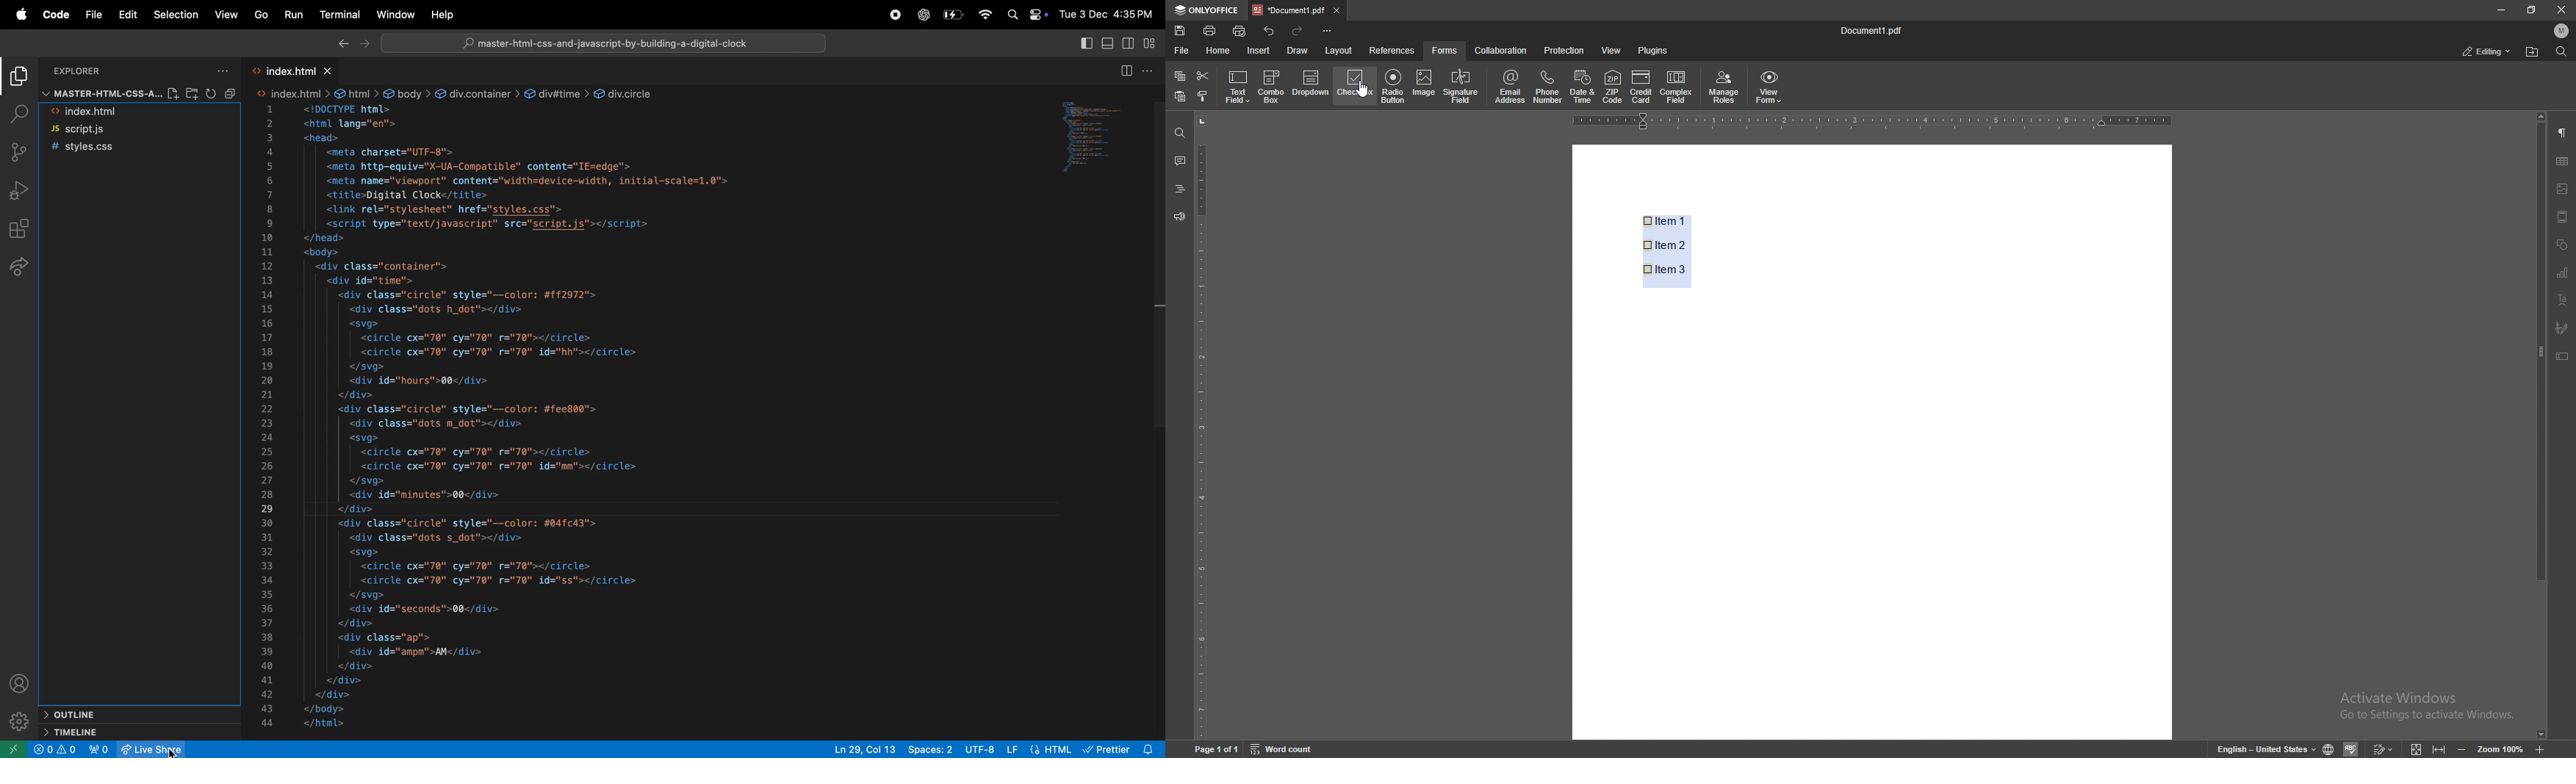 This screenshot has width=2576, height=784. What do you see at coordinates (108, 69) in the screenshot?
I see `explorer` at bounding box center [108, 69].